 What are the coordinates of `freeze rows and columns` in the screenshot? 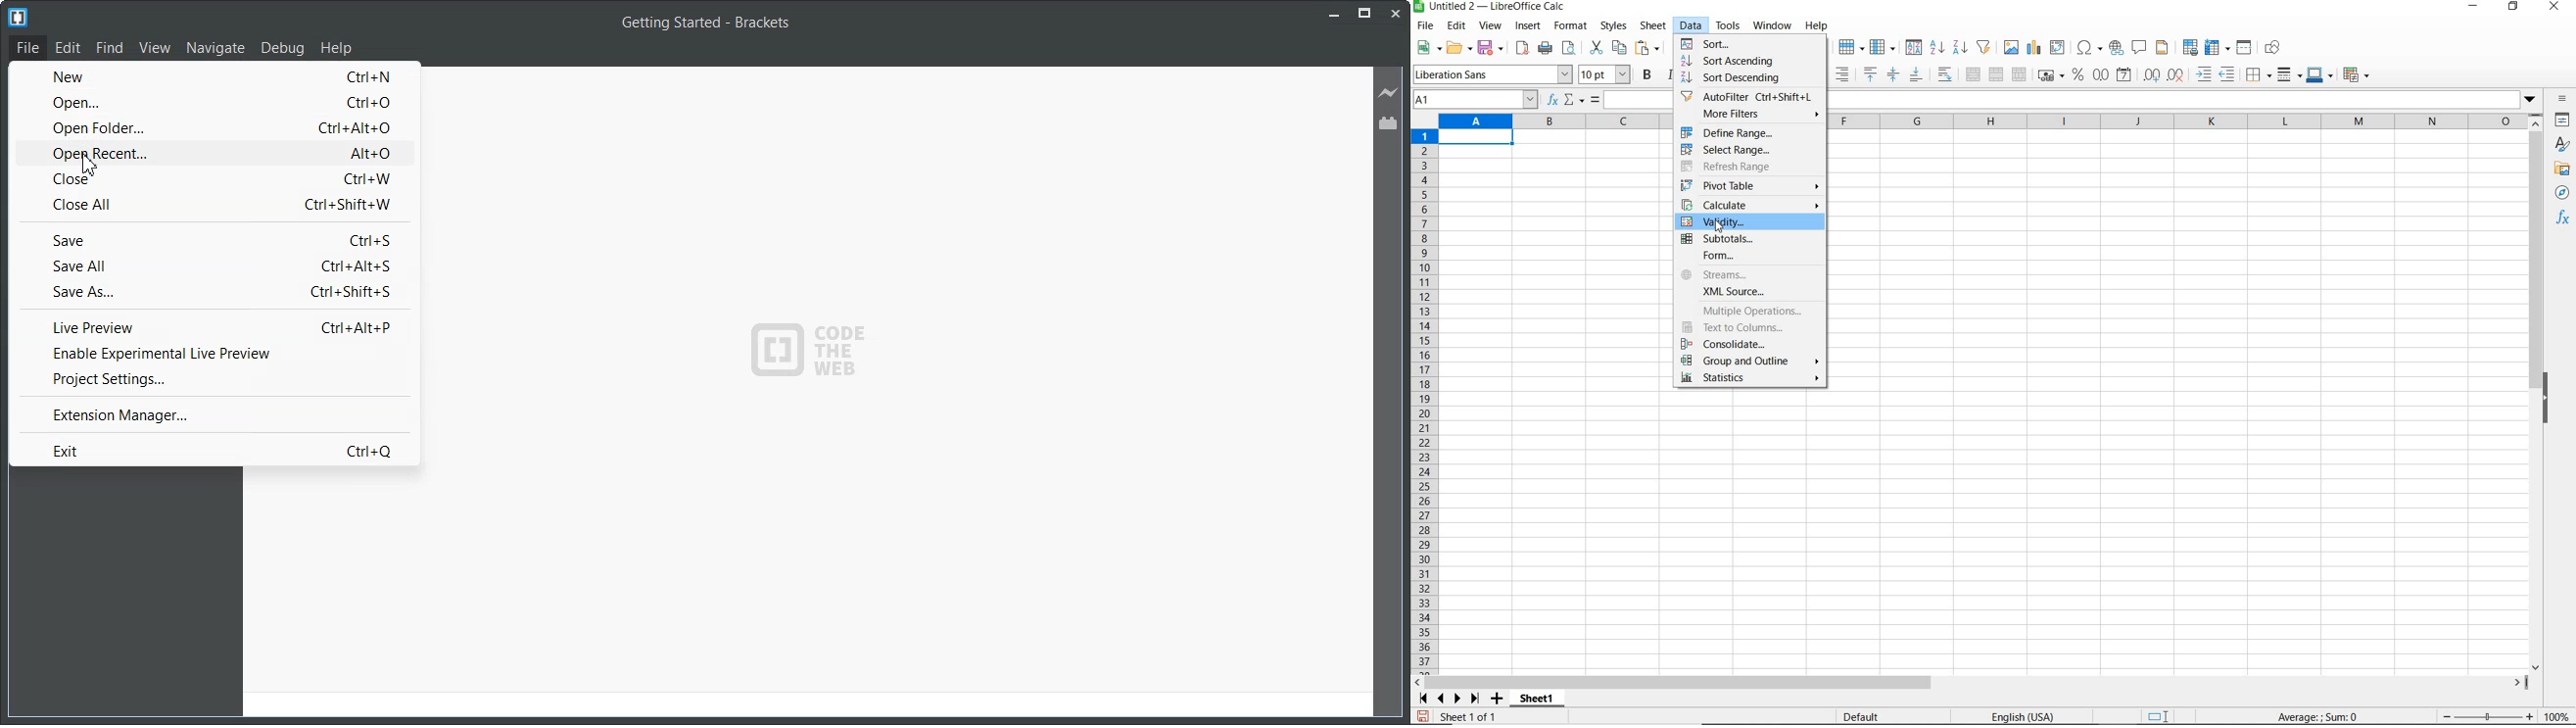 It's located at (2219, 48).